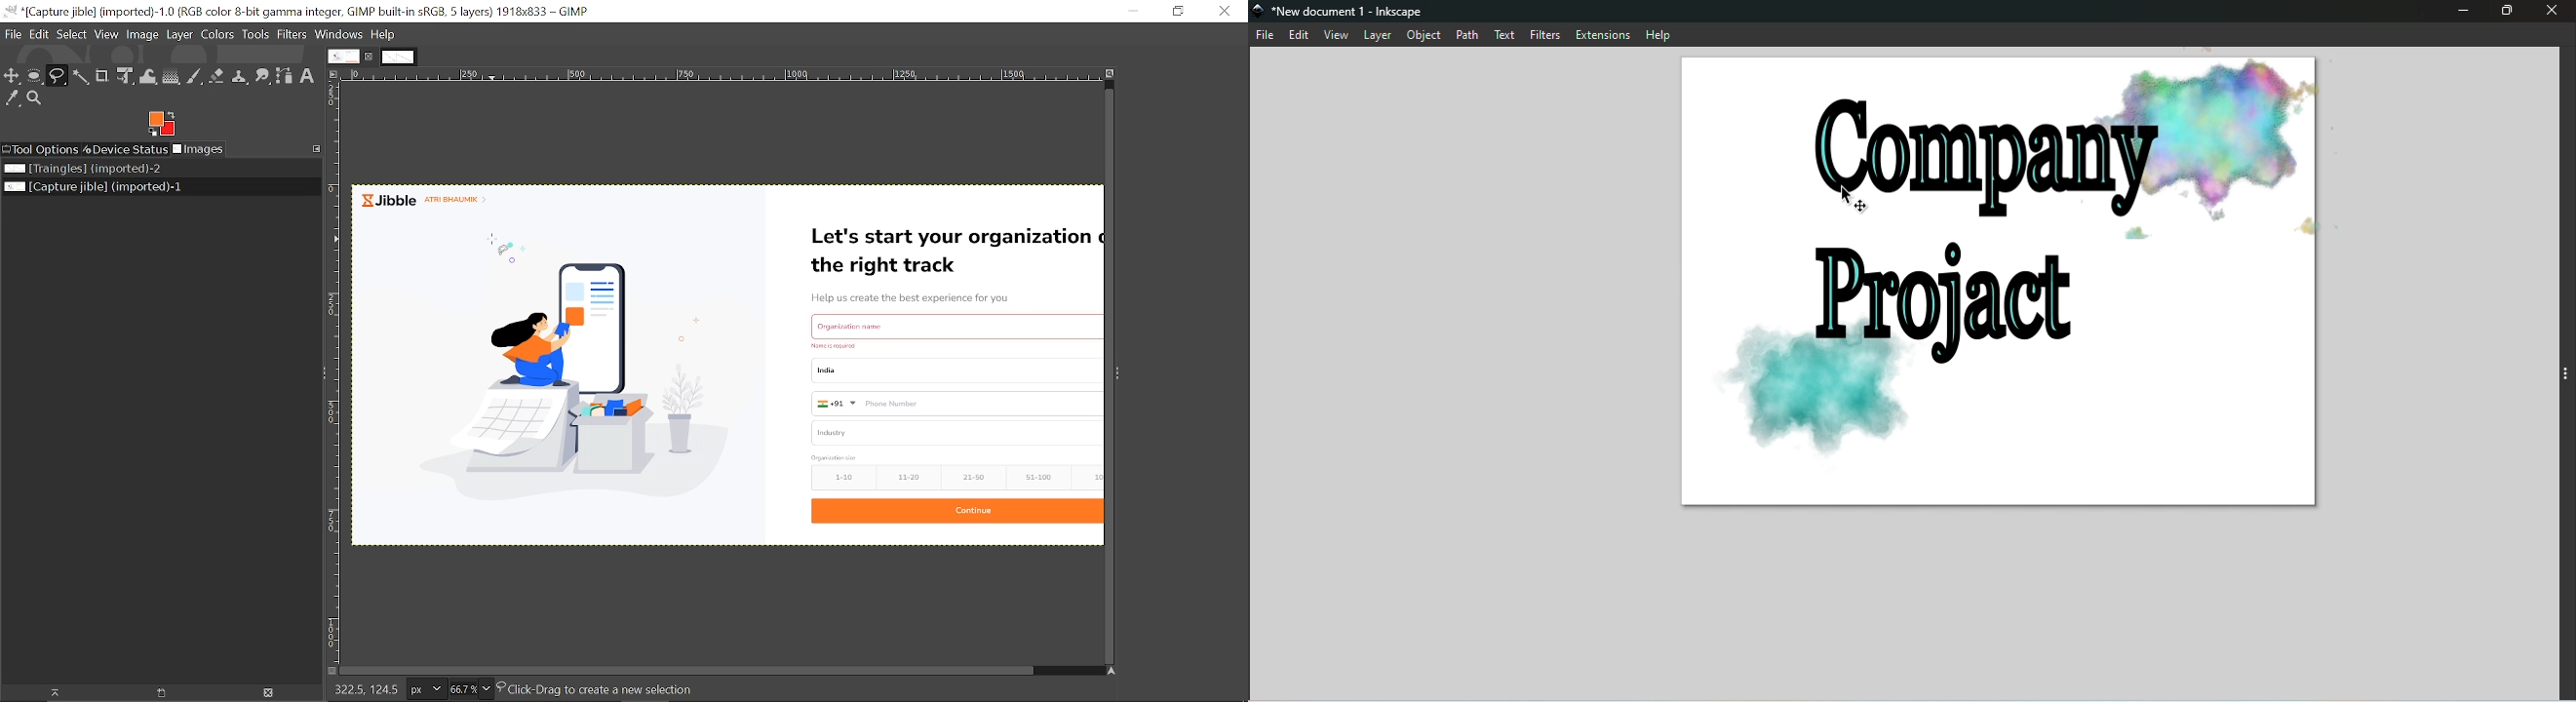 Image resolution: width=2576 pixels, height=728 pixels. Describe the element at coordinates (72, 34) in the screenshot. I see `Select` at that location.